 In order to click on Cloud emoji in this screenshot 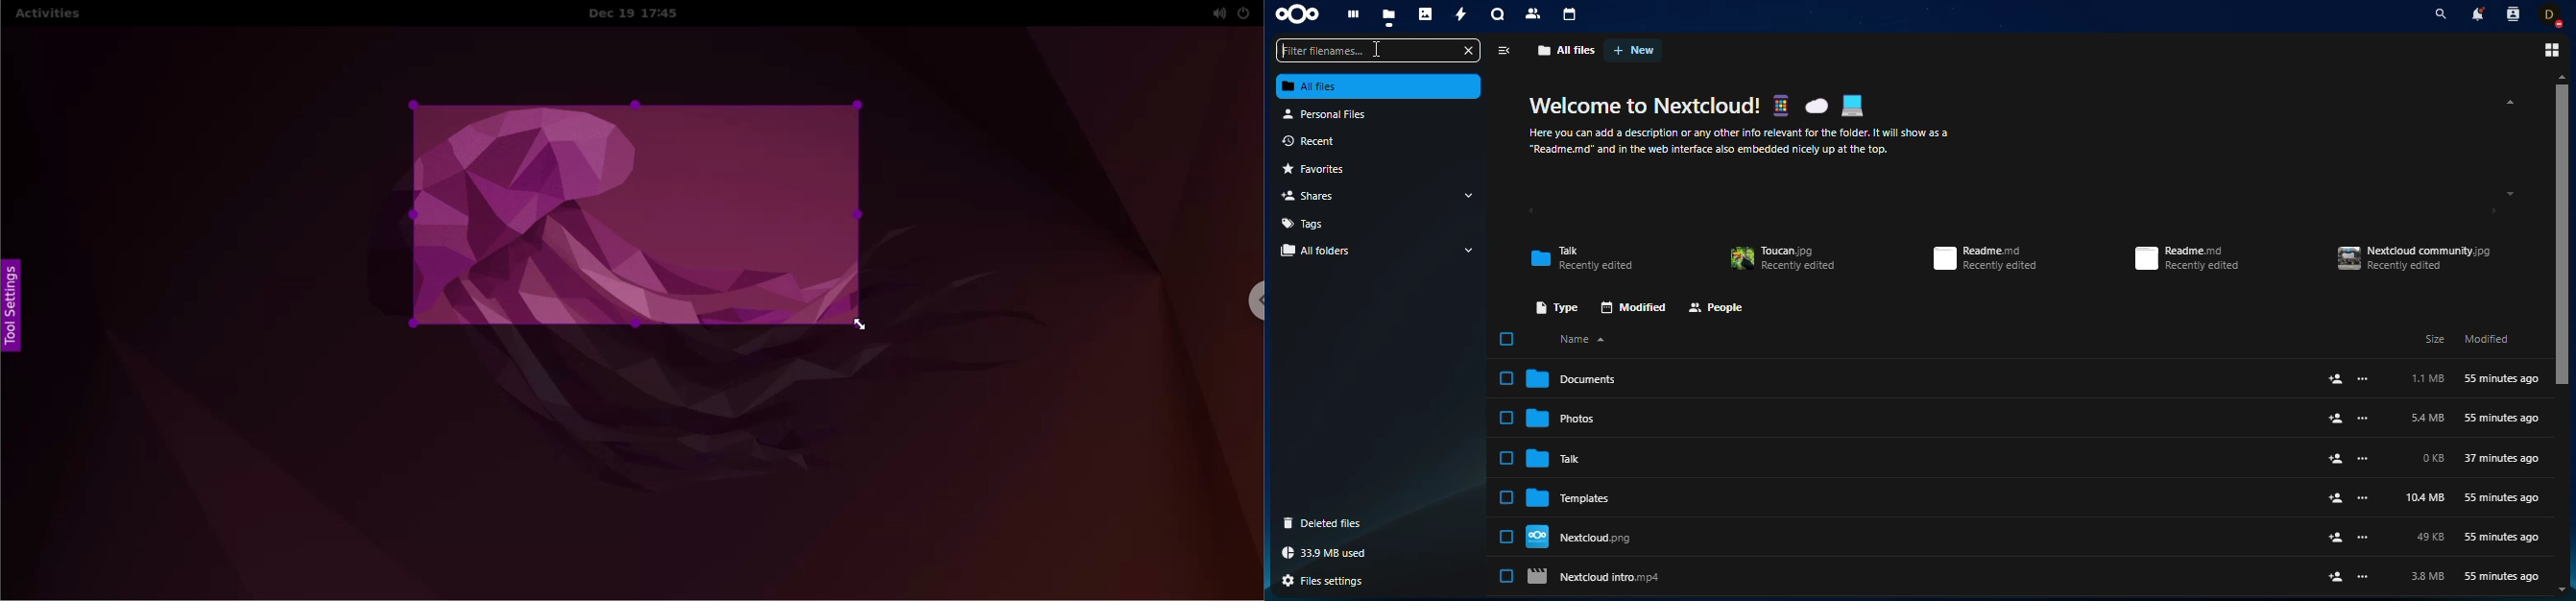, I will do `click(1816, 106)`.